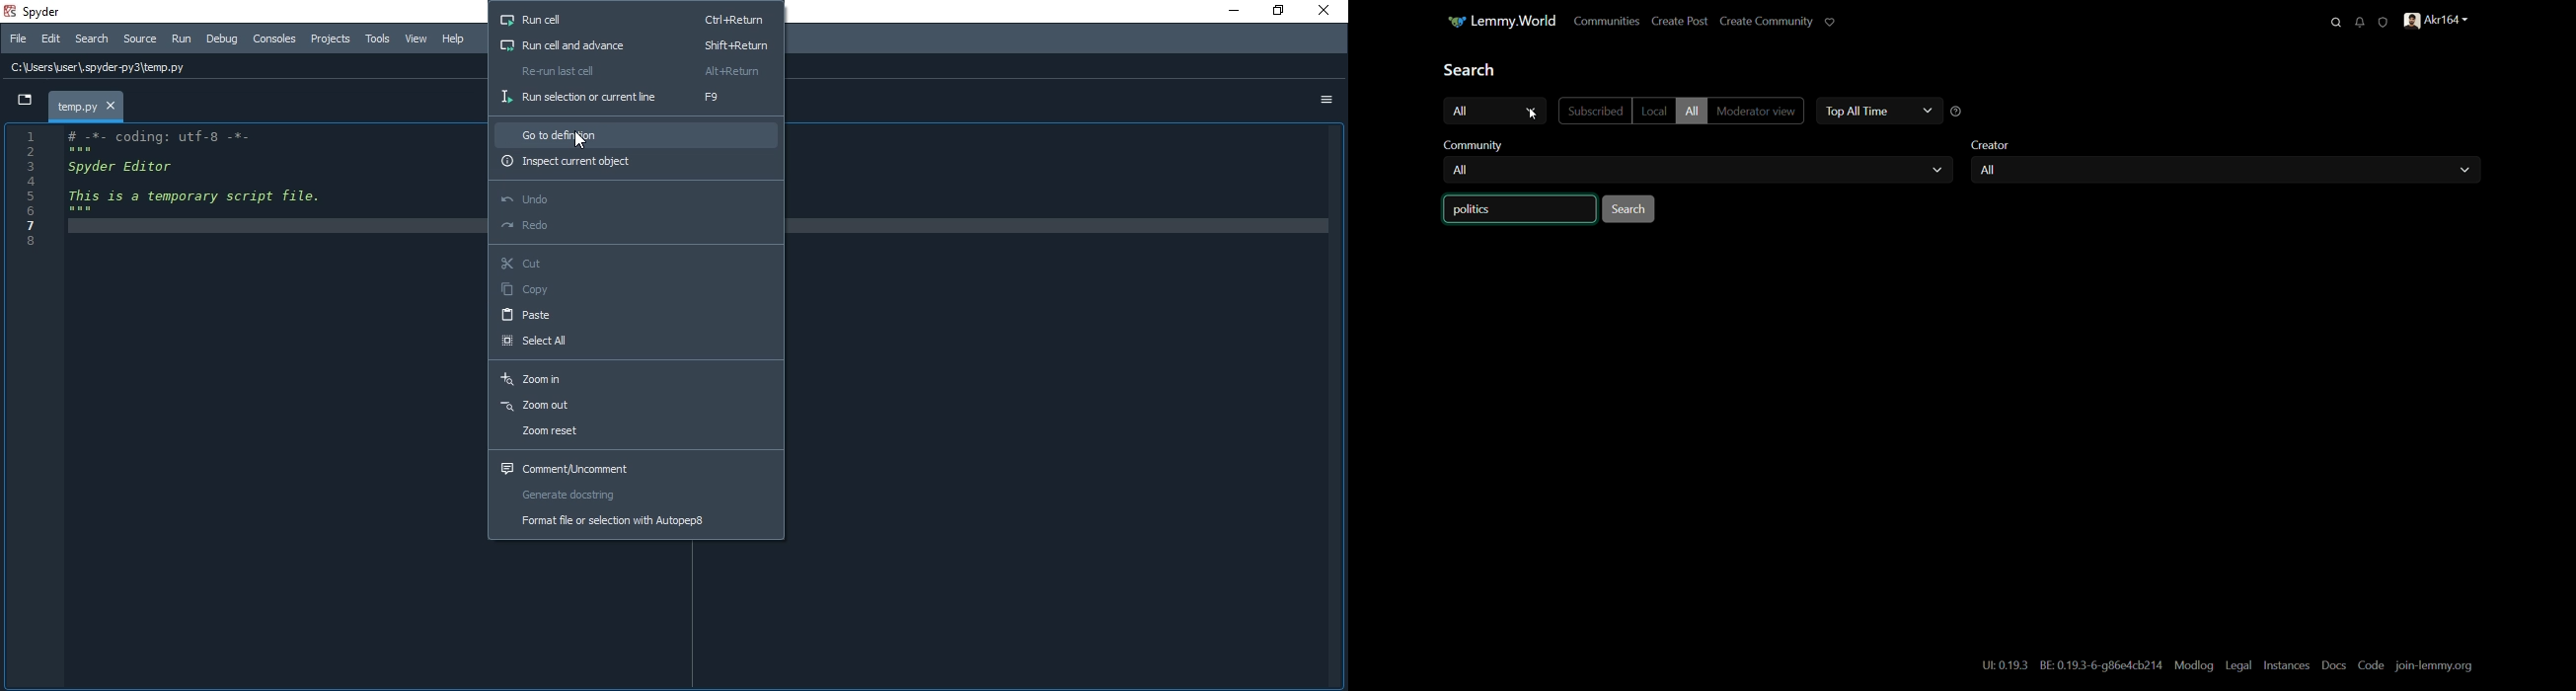 This screenshot has height=700, width=2576. Describe the element at coordinates (138, 38) in the screenshot. I see `source` at that location.